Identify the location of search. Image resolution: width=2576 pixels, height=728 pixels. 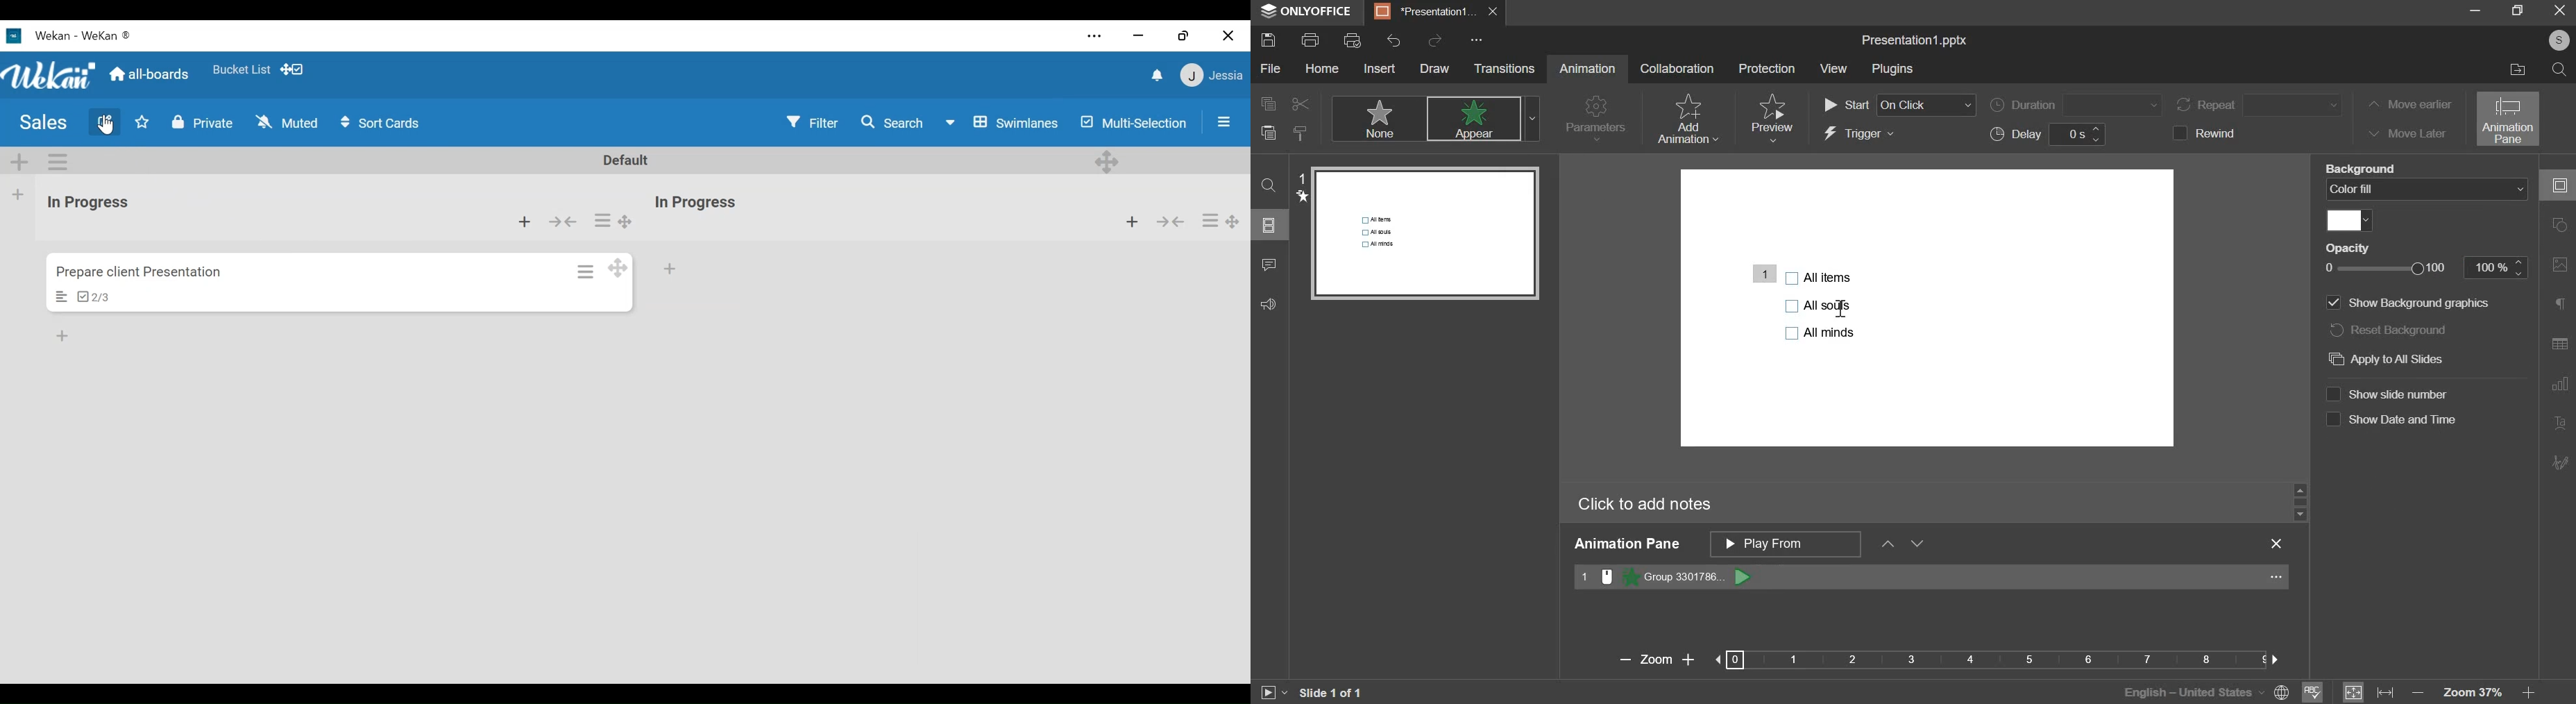
(2559, 69).